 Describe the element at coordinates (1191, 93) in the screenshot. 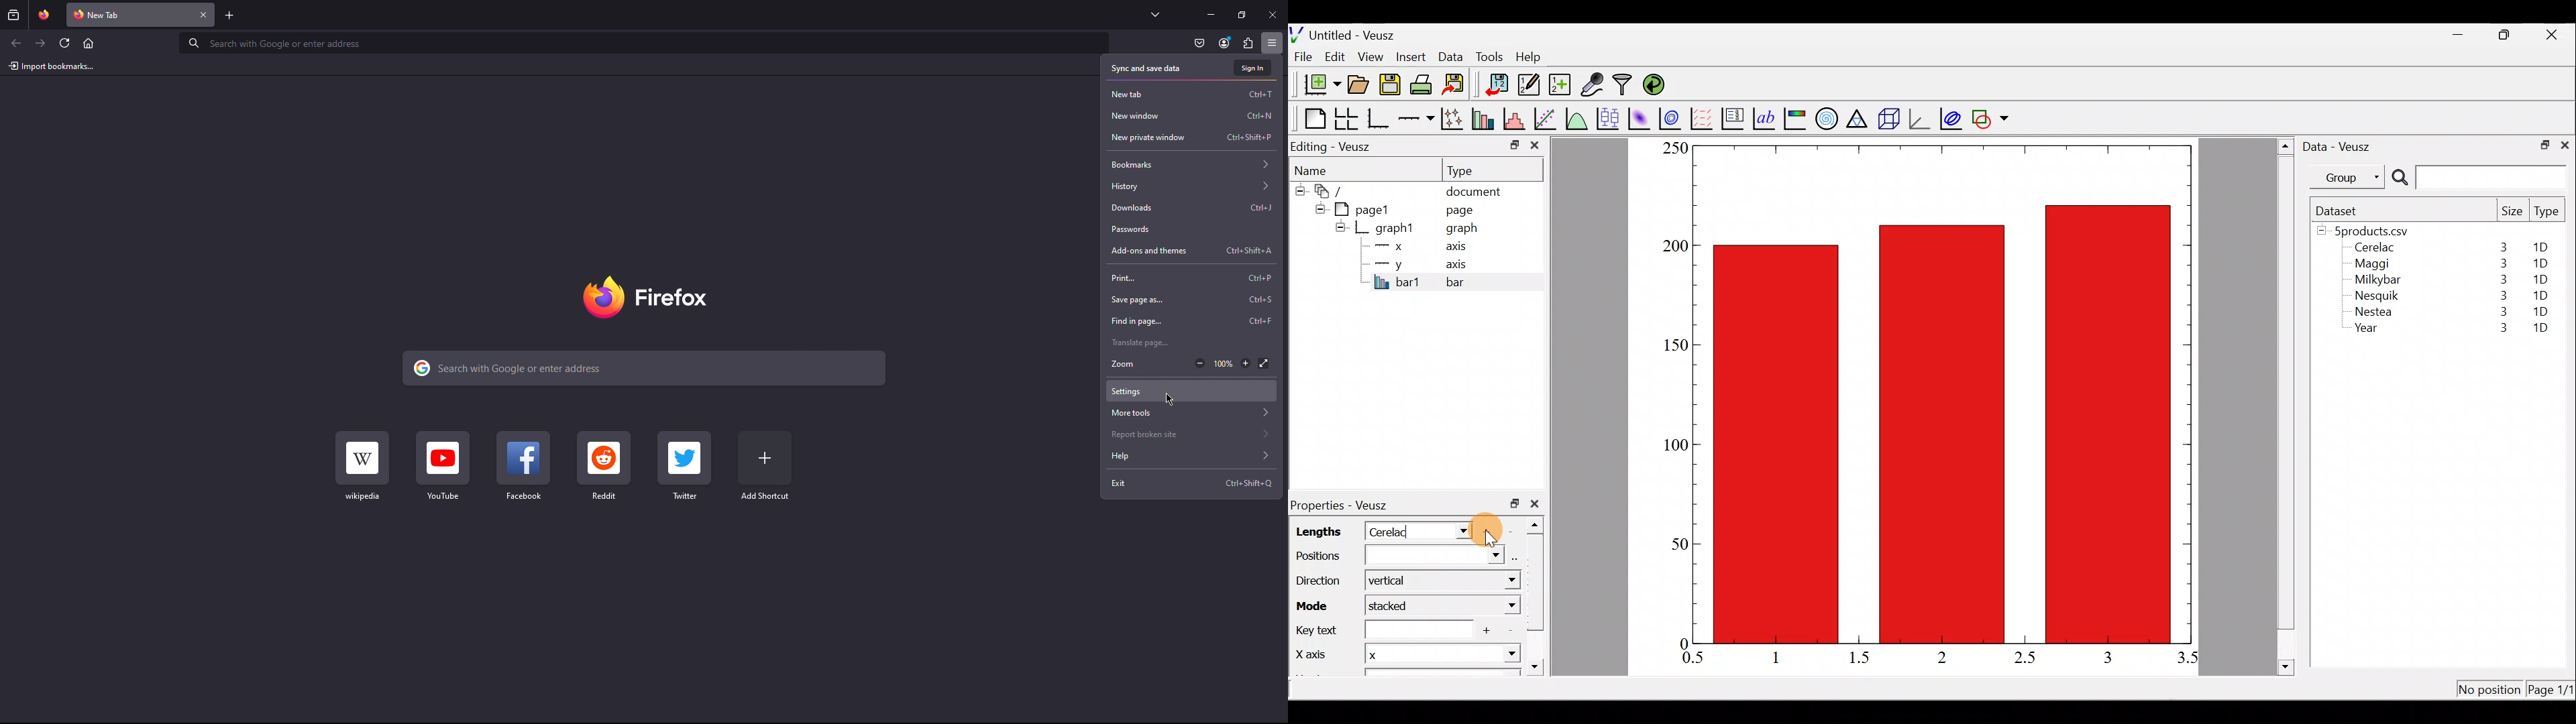

I see `New Tab` at that location.